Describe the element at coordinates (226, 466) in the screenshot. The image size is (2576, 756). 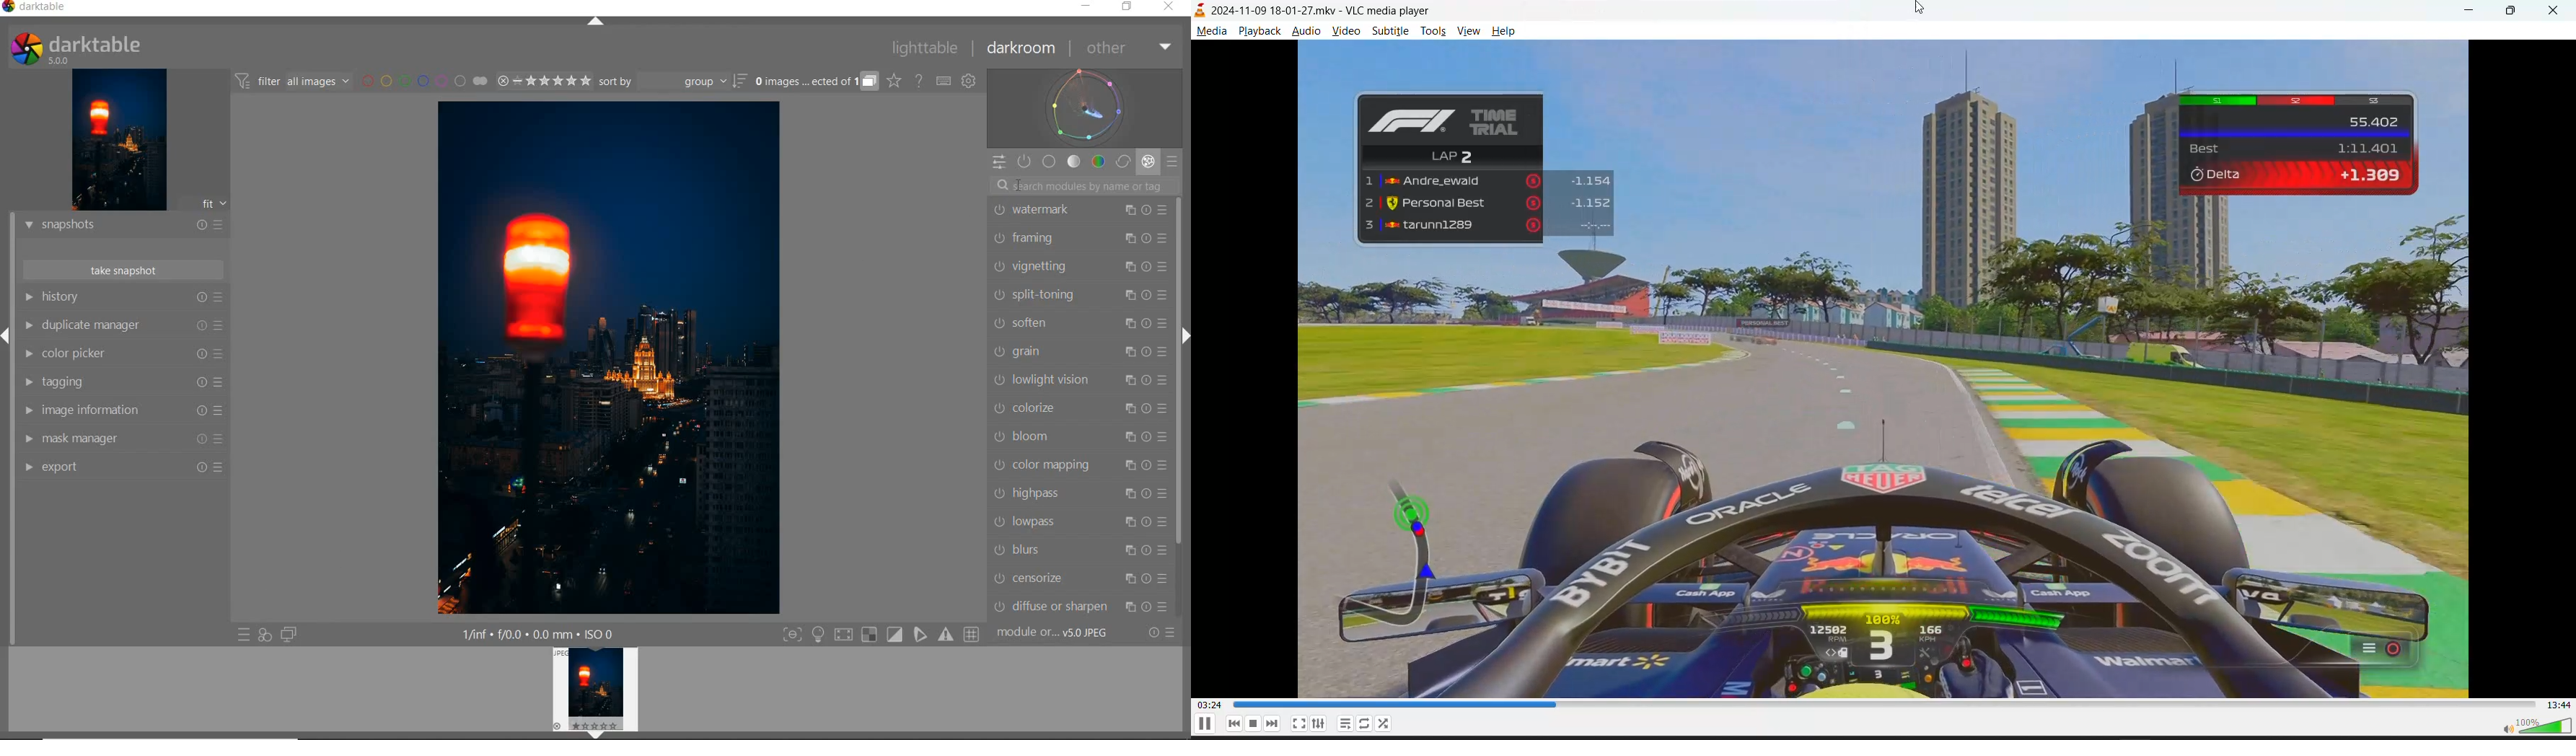
I see `Preset and reset` at that location.